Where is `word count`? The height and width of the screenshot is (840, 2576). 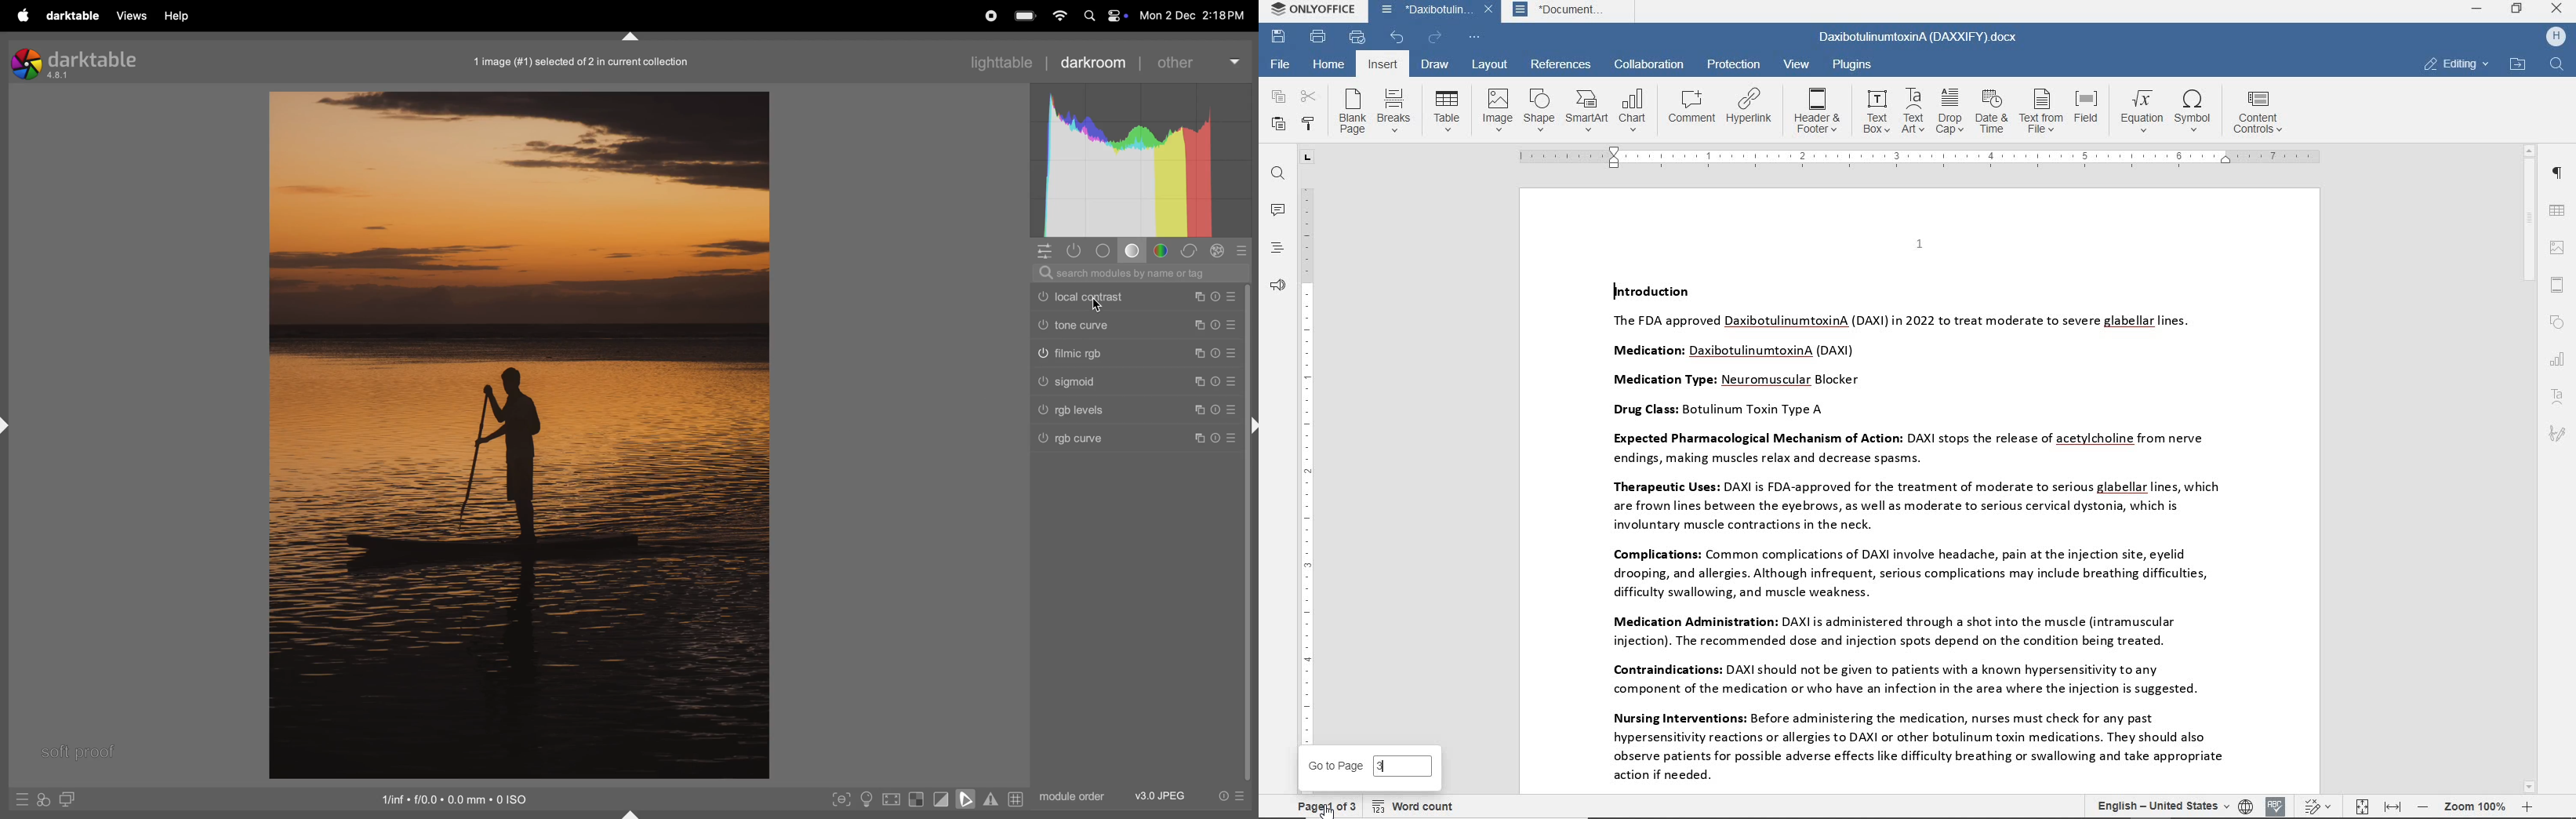
word count is located at coordinates (1414, 806).